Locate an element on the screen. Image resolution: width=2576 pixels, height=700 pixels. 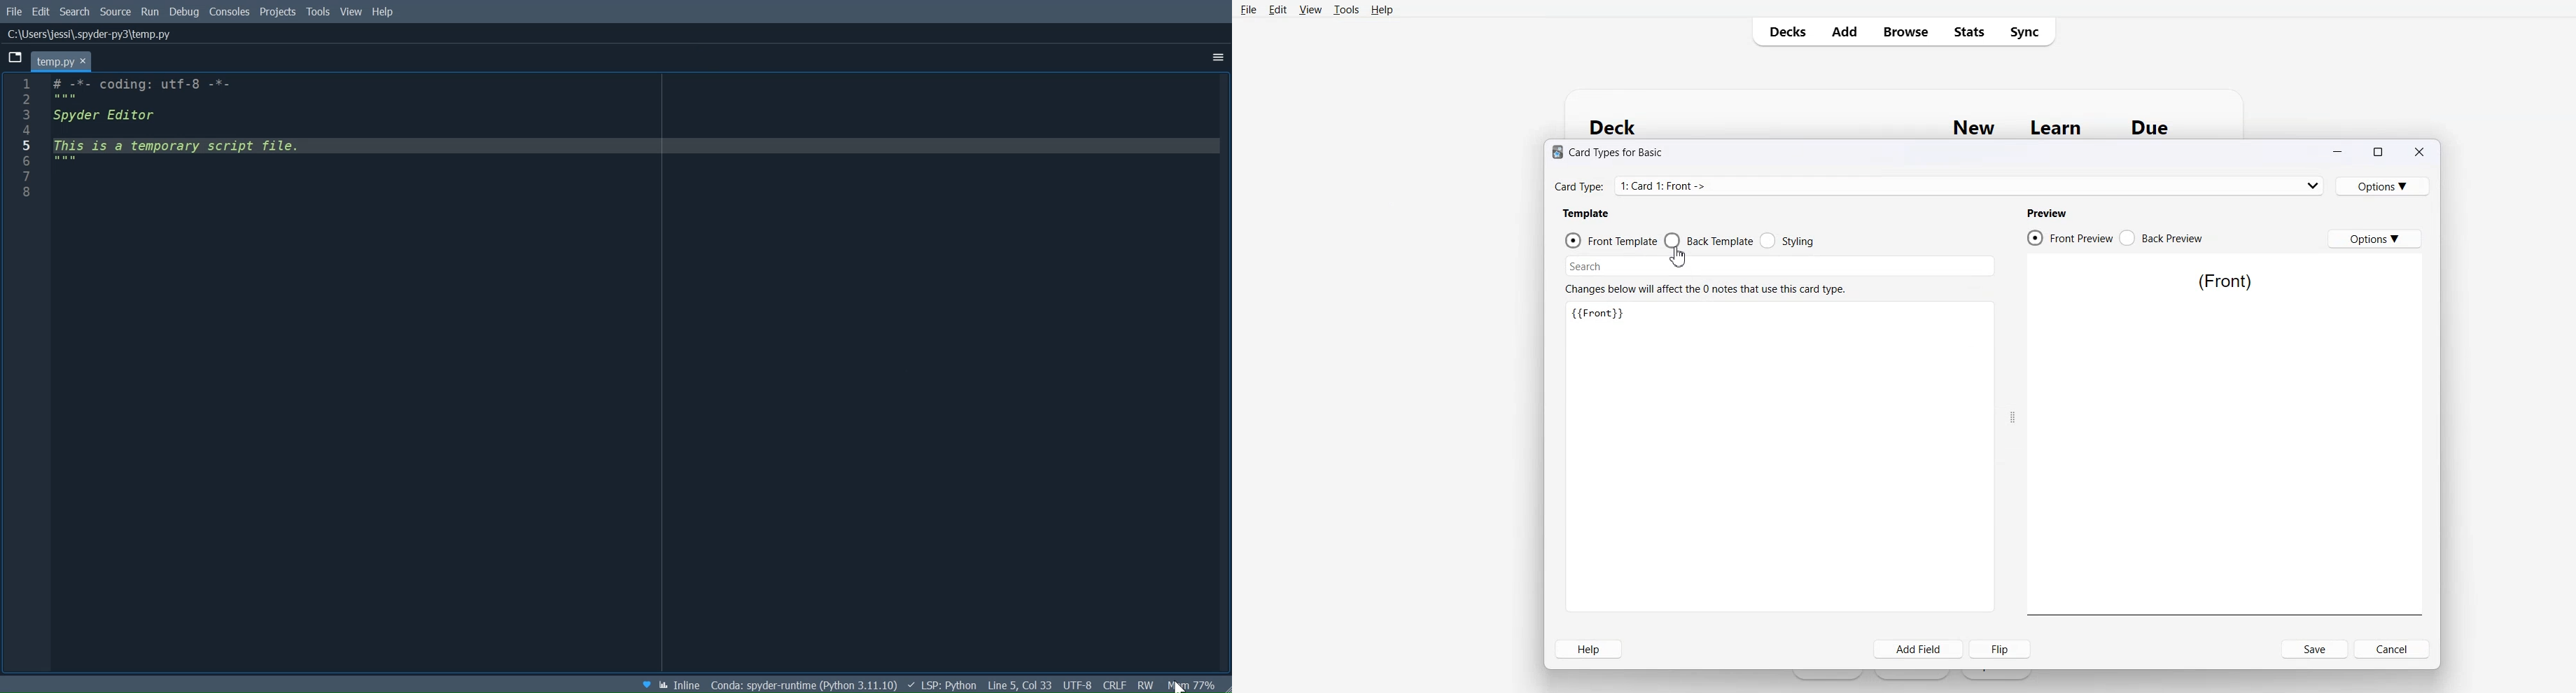
# -*- coding: utf-8 -*- """ Spyder Editor  This is a temporary script file. """ is located at coordinates (636, 375).